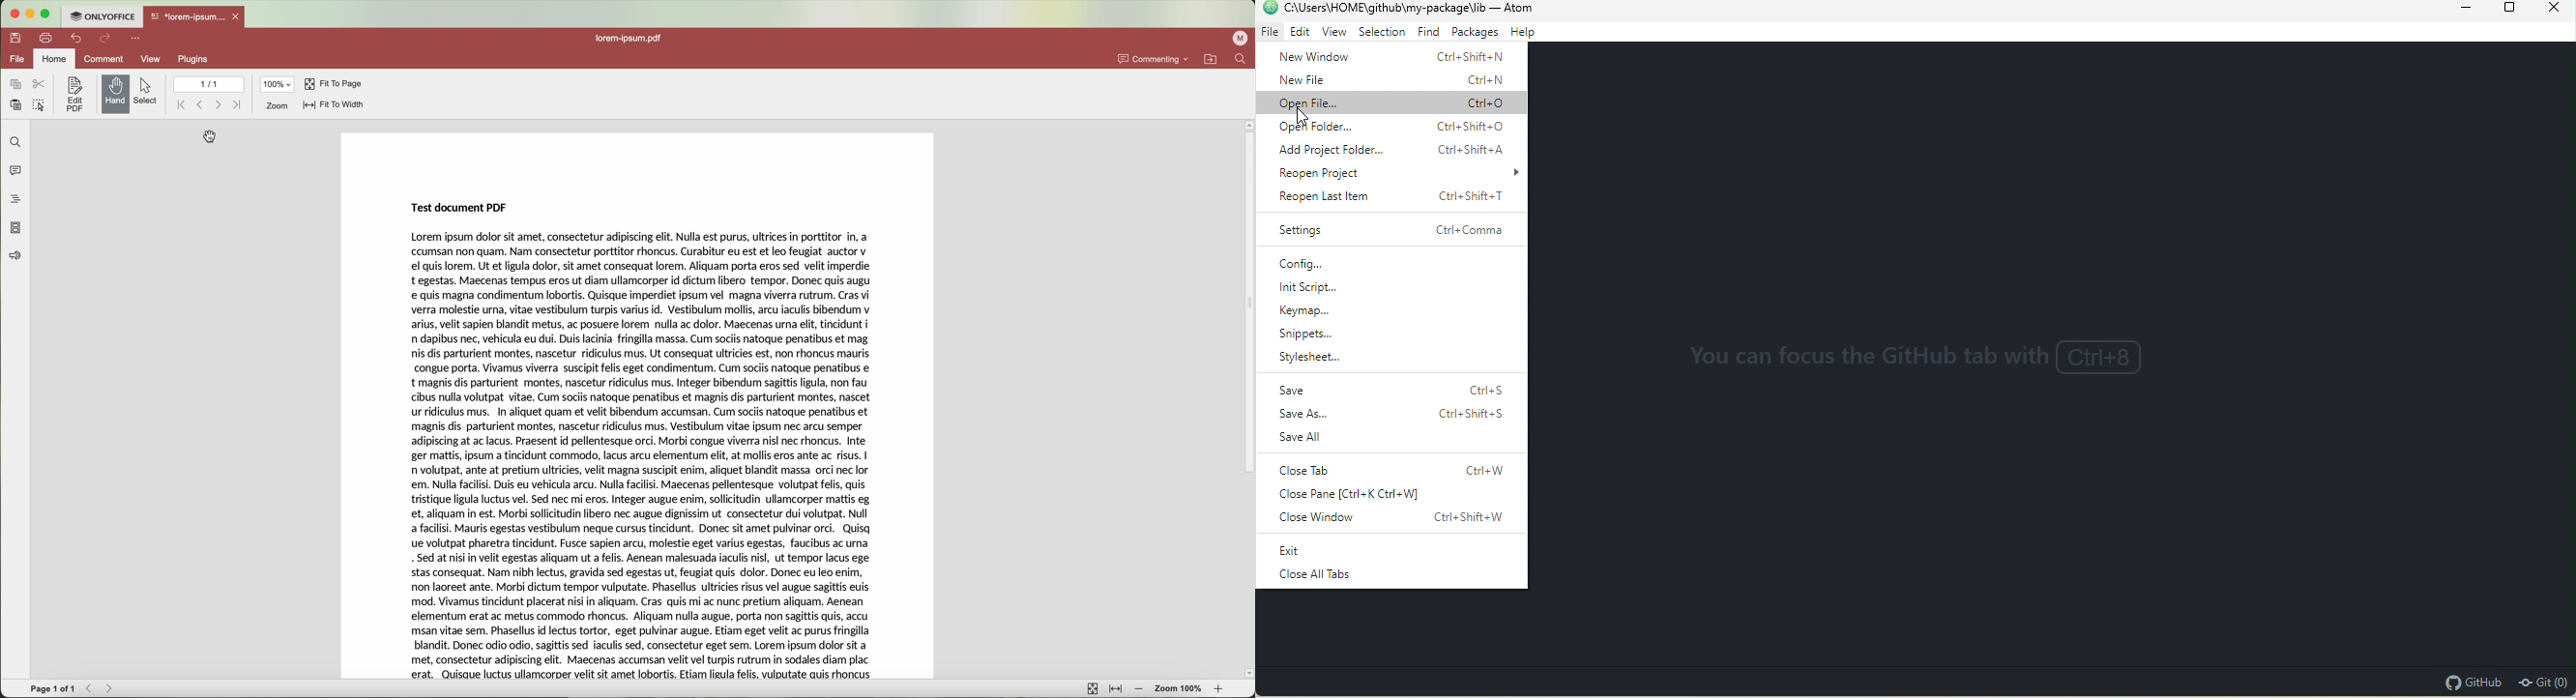 The image size is (2576, 700). Describe the element at coordinates (13, 59) in the screenshot. I see `file` at that location.